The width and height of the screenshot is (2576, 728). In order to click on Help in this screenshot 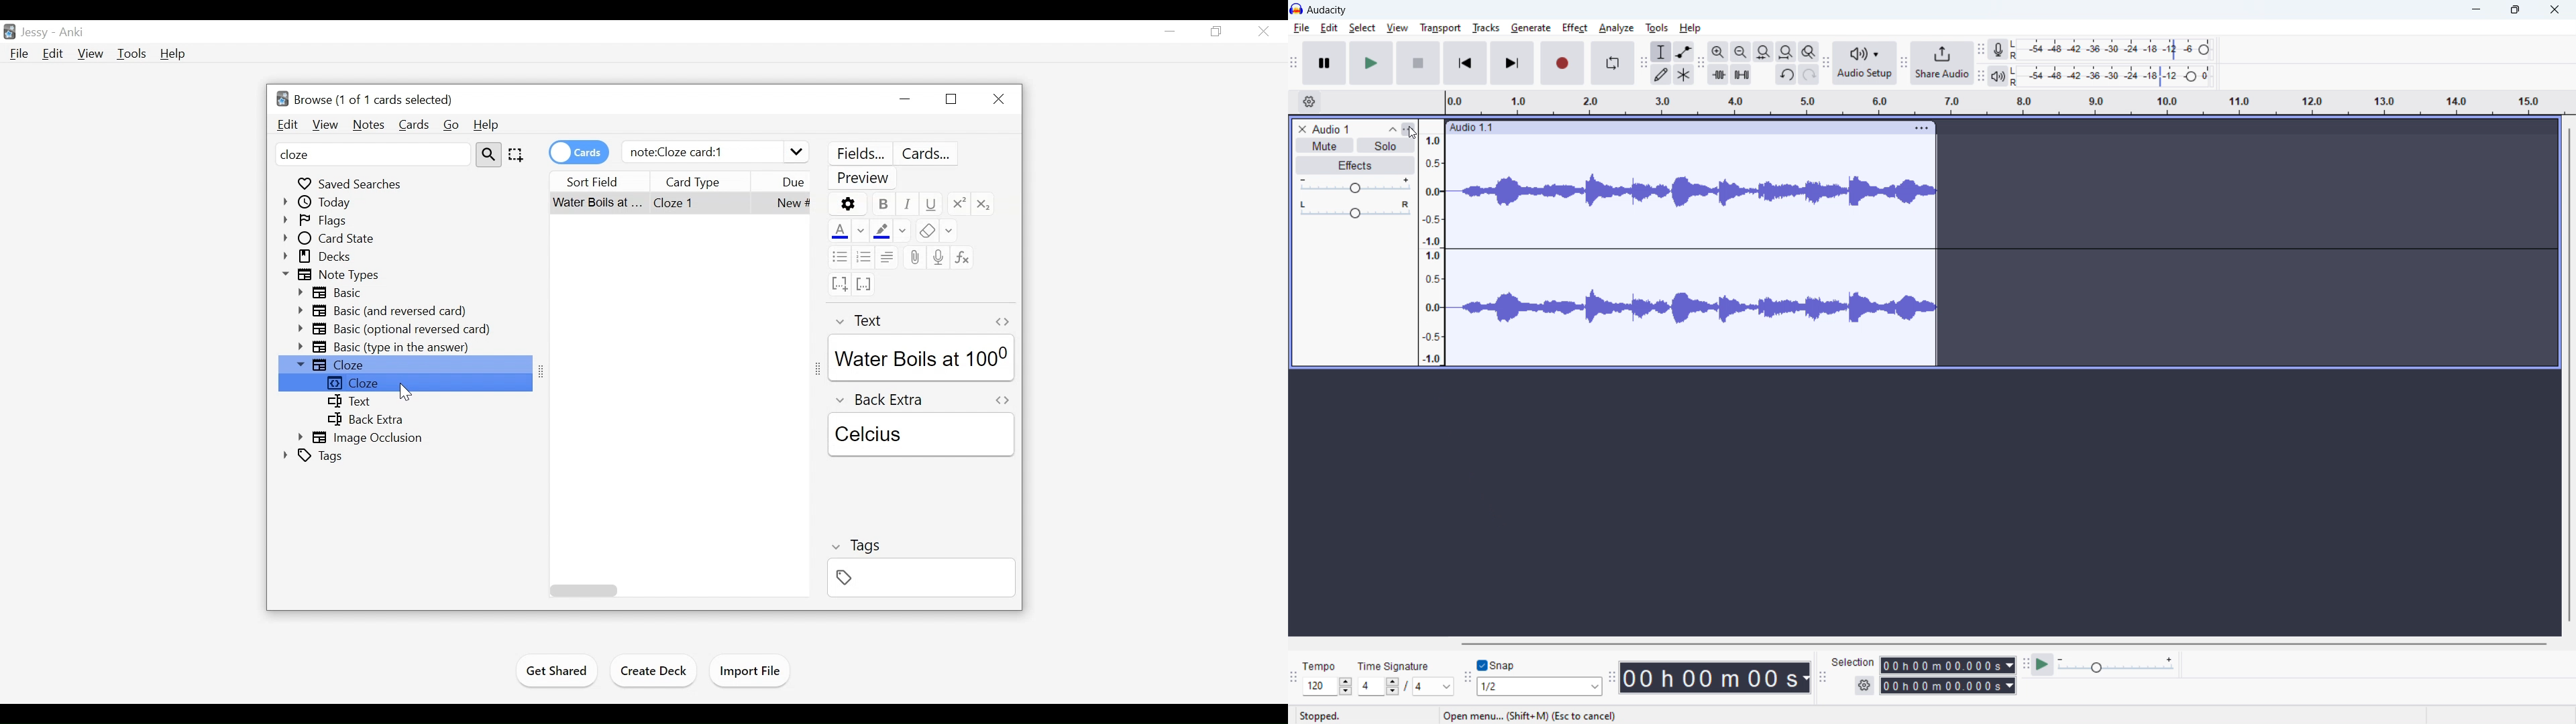, I will do `click(172, 54)`.